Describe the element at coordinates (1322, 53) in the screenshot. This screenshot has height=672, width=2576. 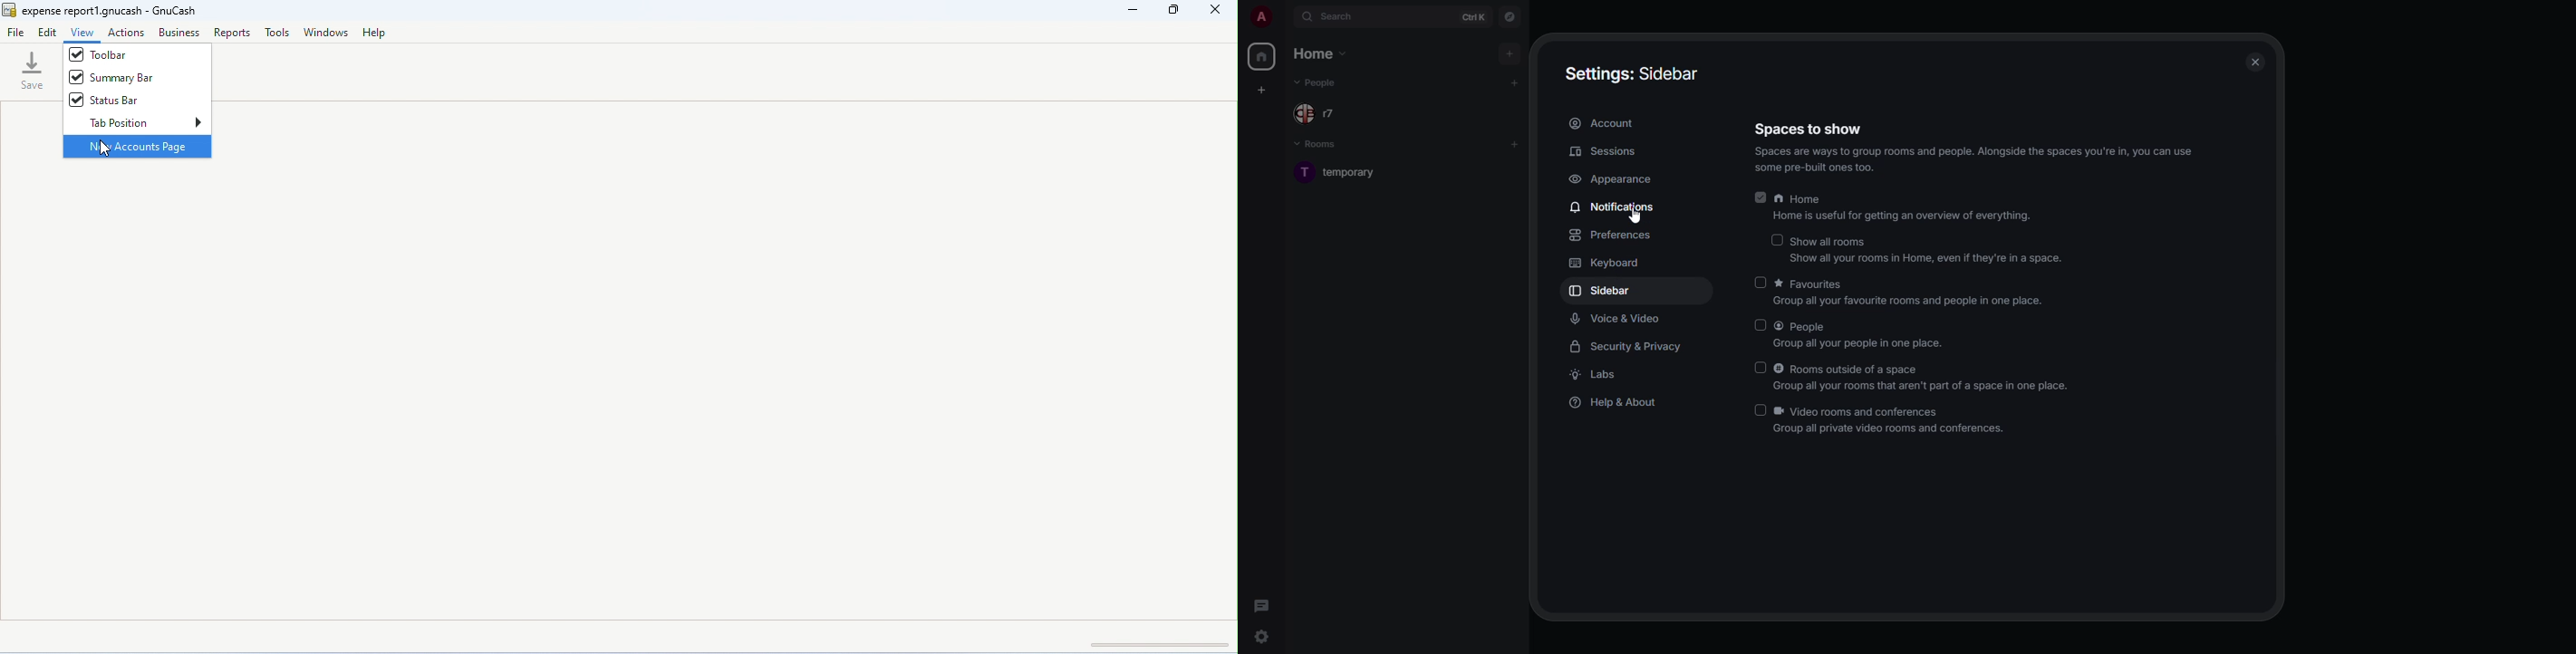
I see `home` at that location.